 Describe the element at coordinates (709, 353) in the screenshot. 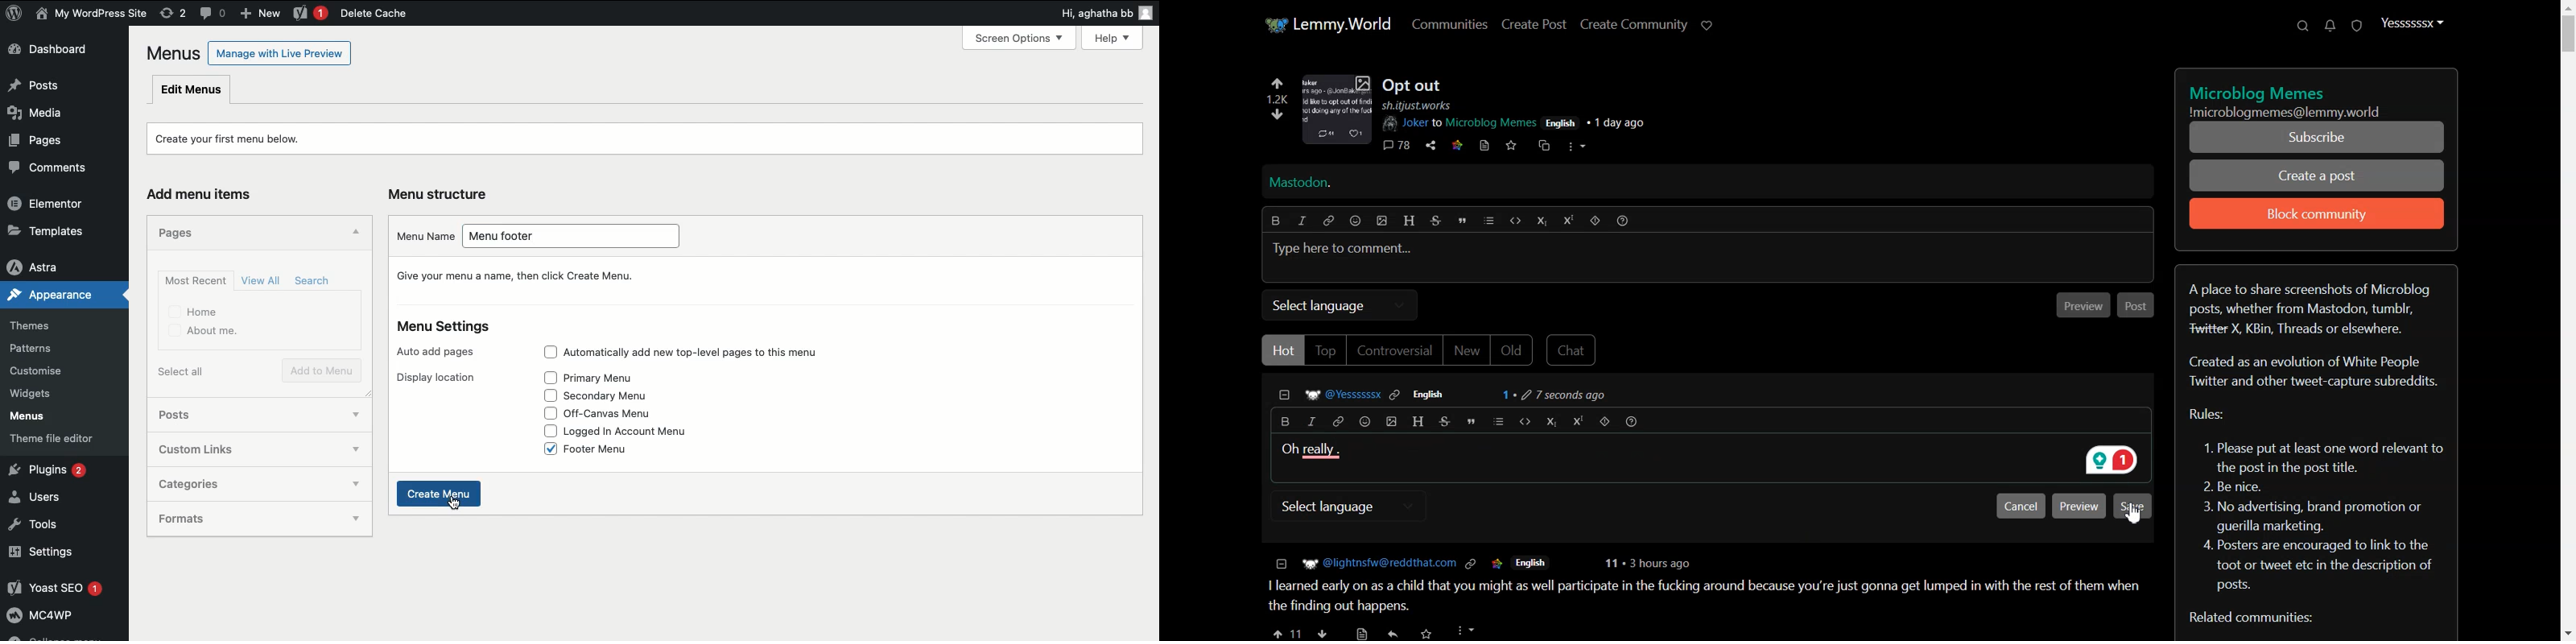

I see `Automatically add top level pages to this menu` at that location.